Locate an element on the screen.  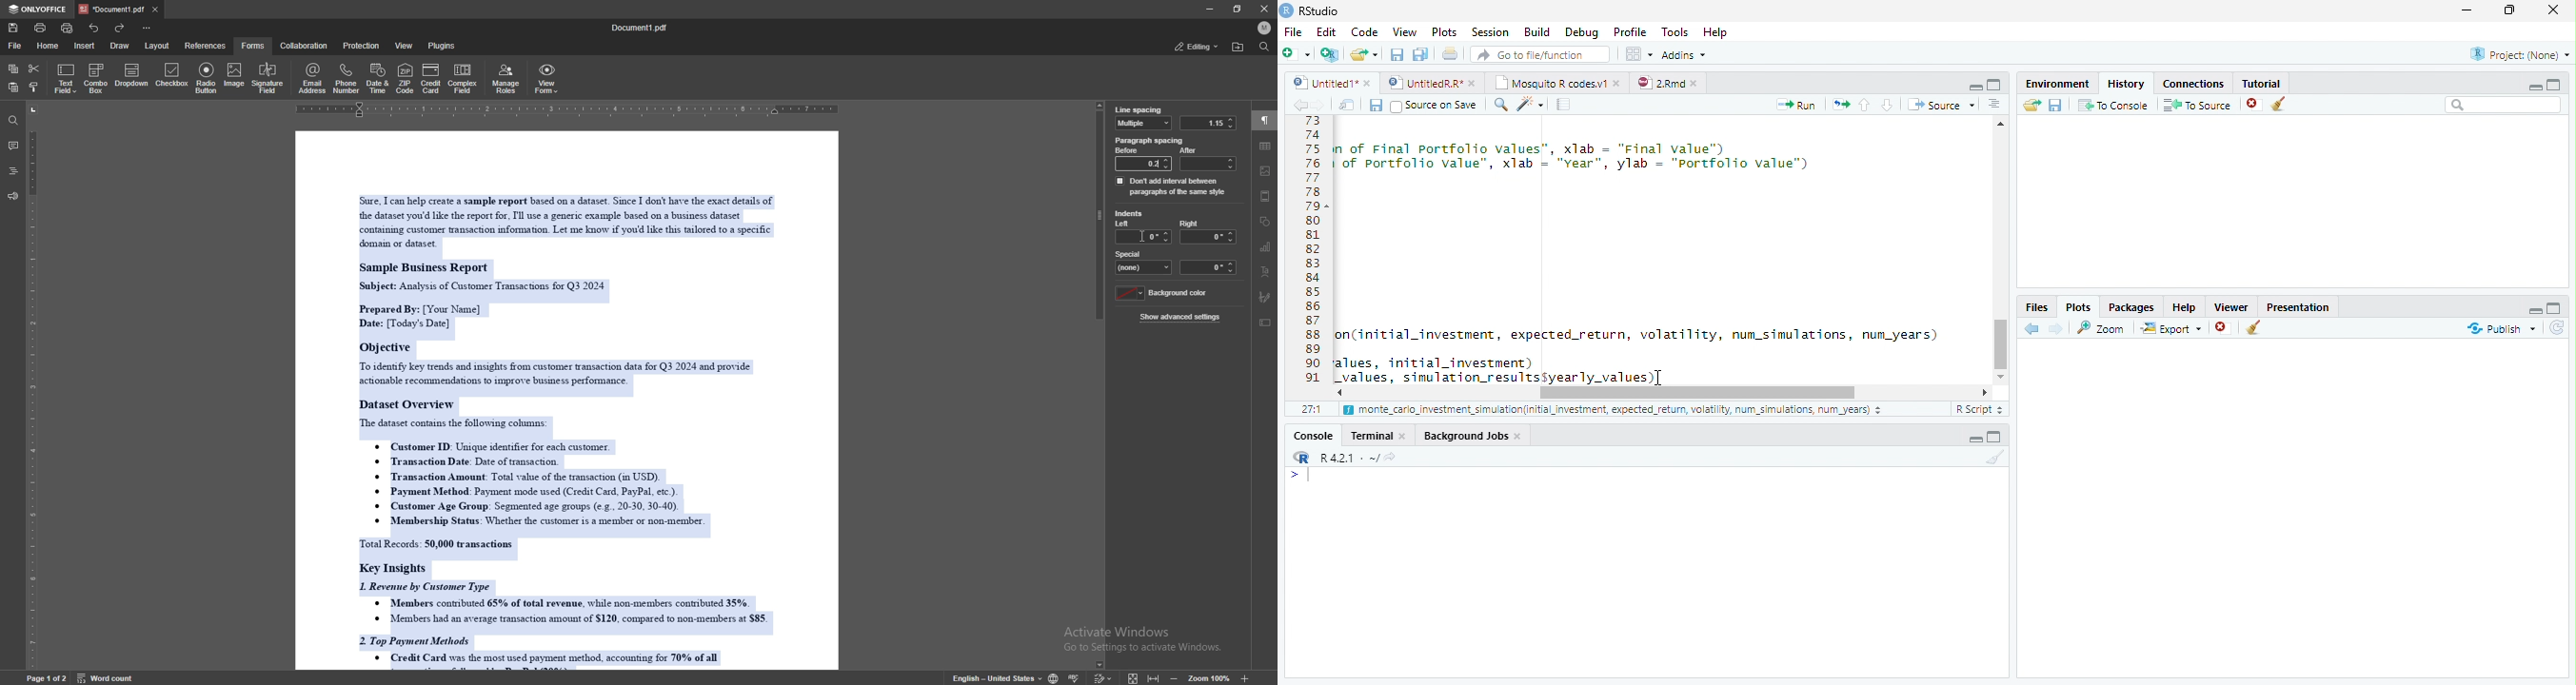
protection is located at coordinates (363, 45).